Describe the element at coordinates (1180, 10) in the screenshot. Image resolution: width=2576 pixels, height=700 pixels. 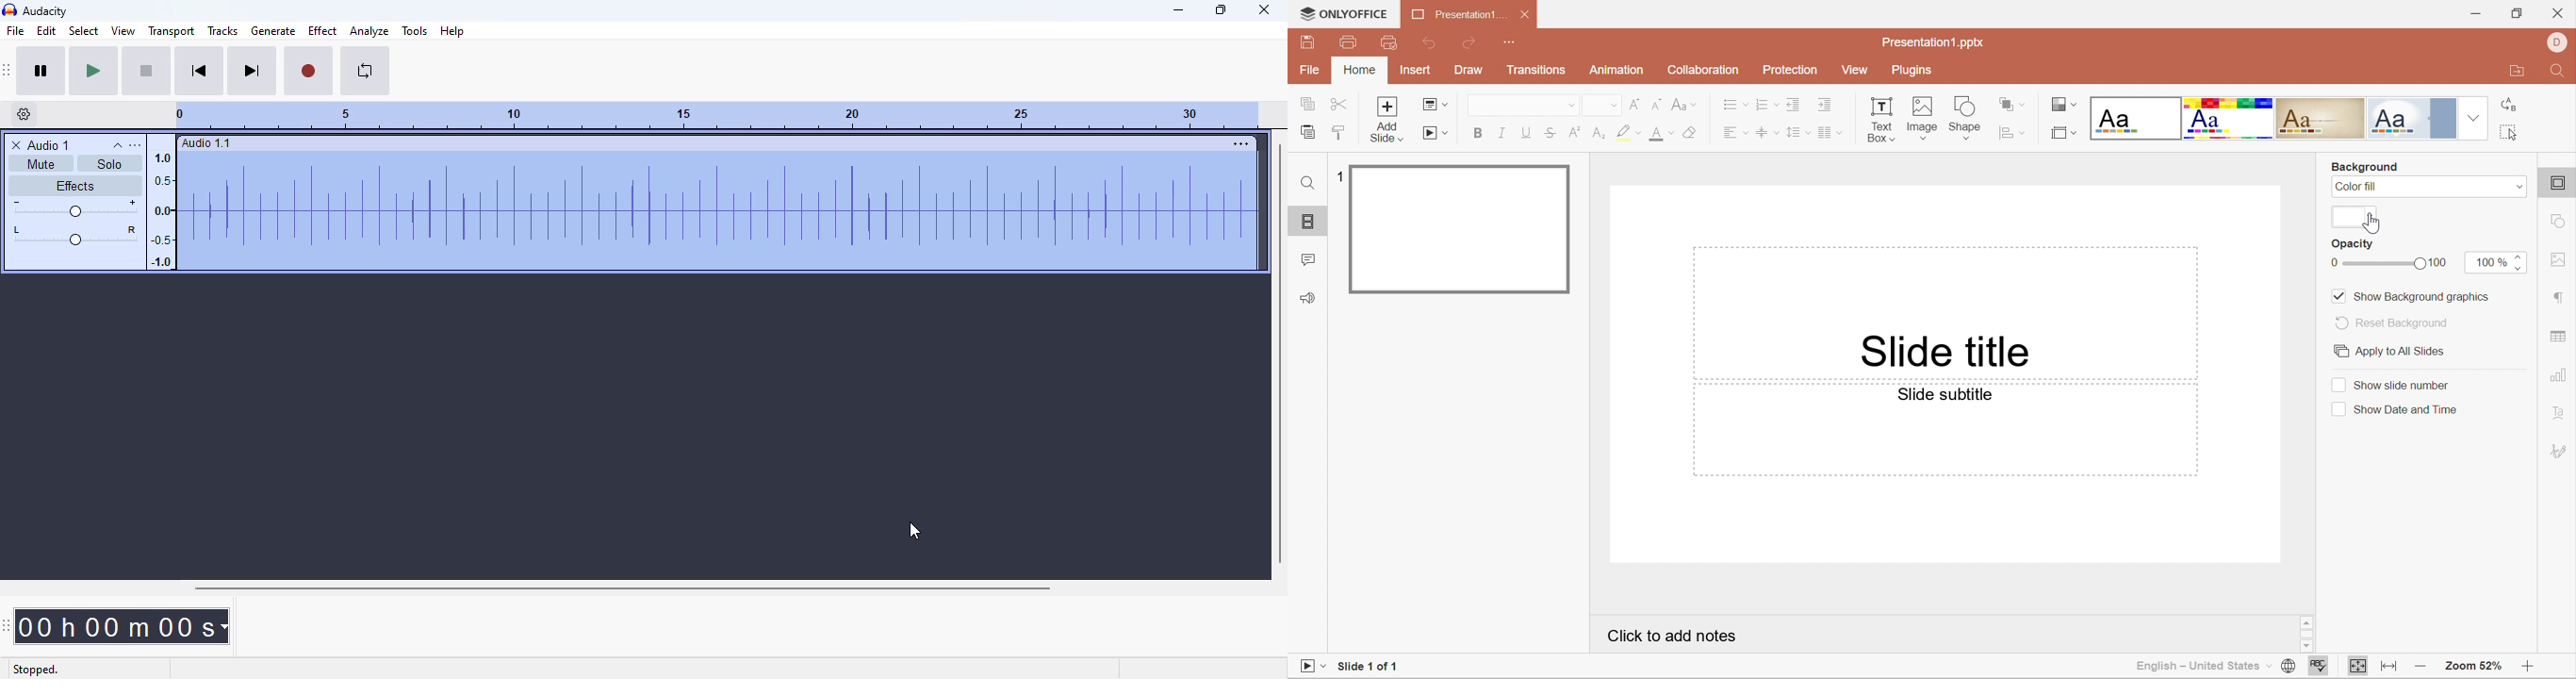
I see `minimize` at that location.